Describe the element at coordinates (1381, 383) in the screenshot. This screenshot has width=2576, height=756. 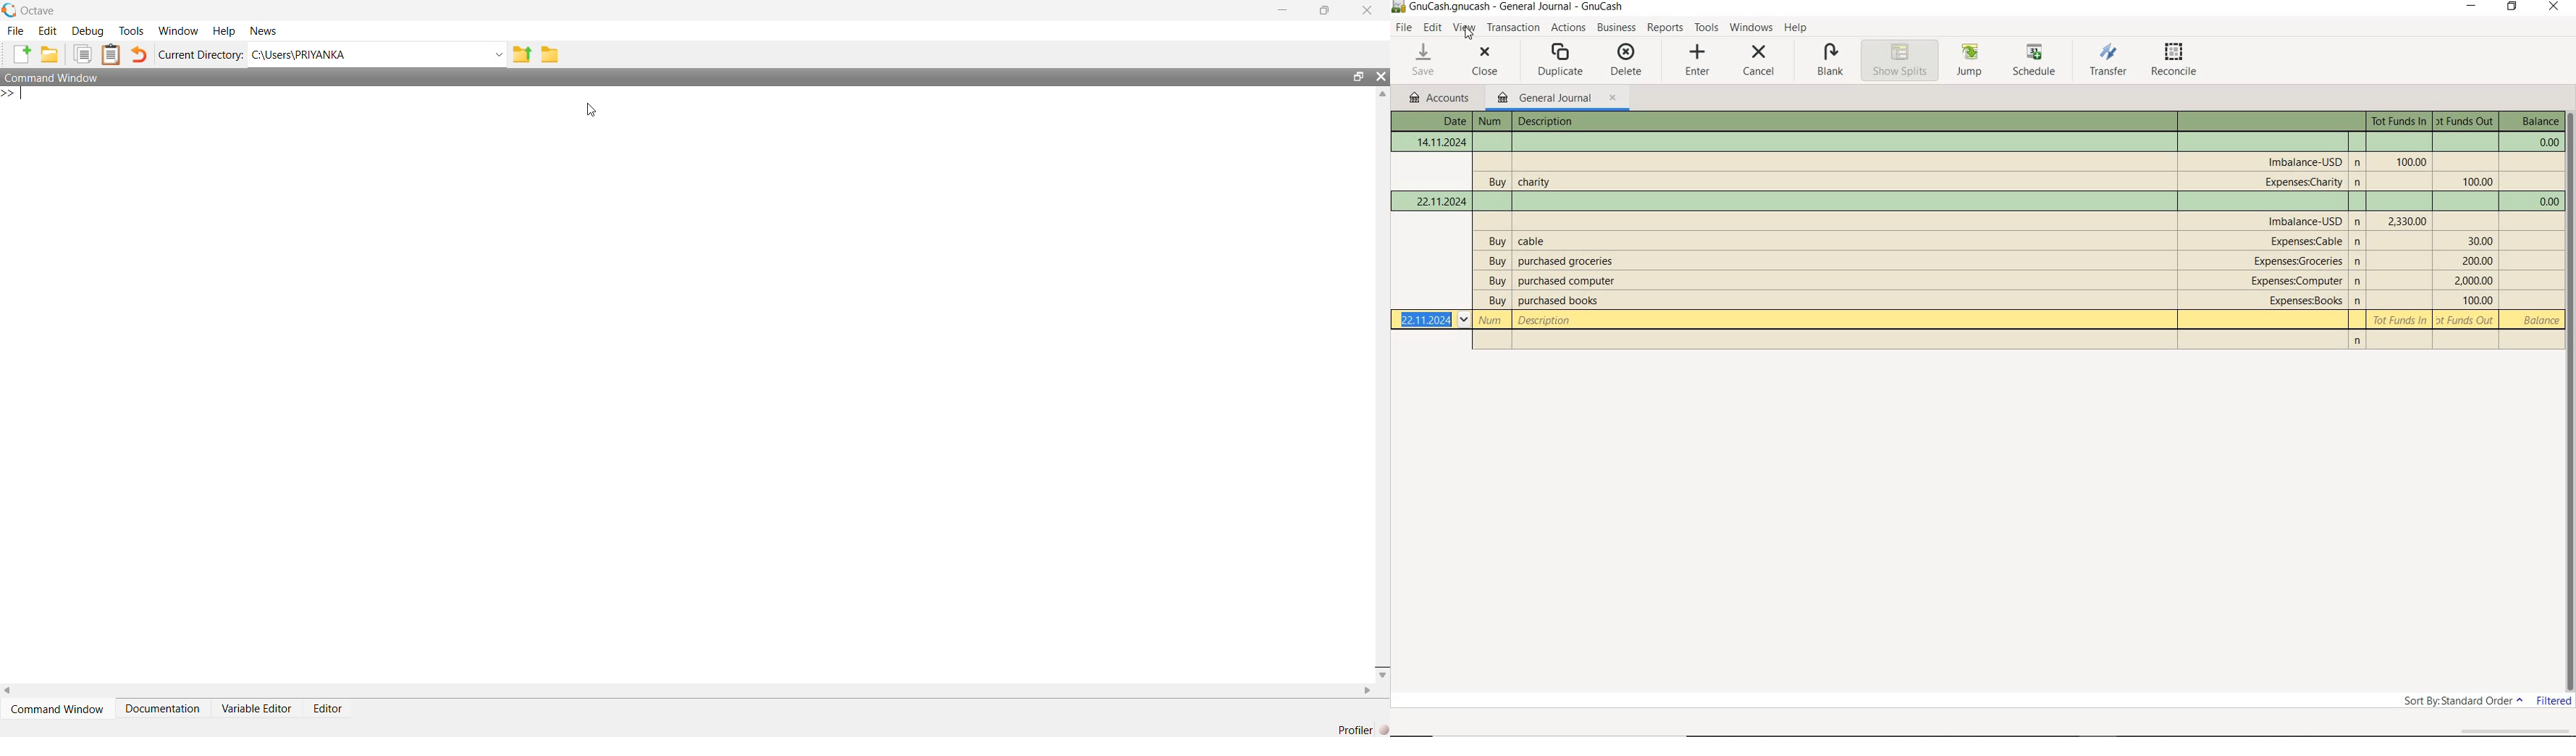
I see `vertical scroll bar` at that location.